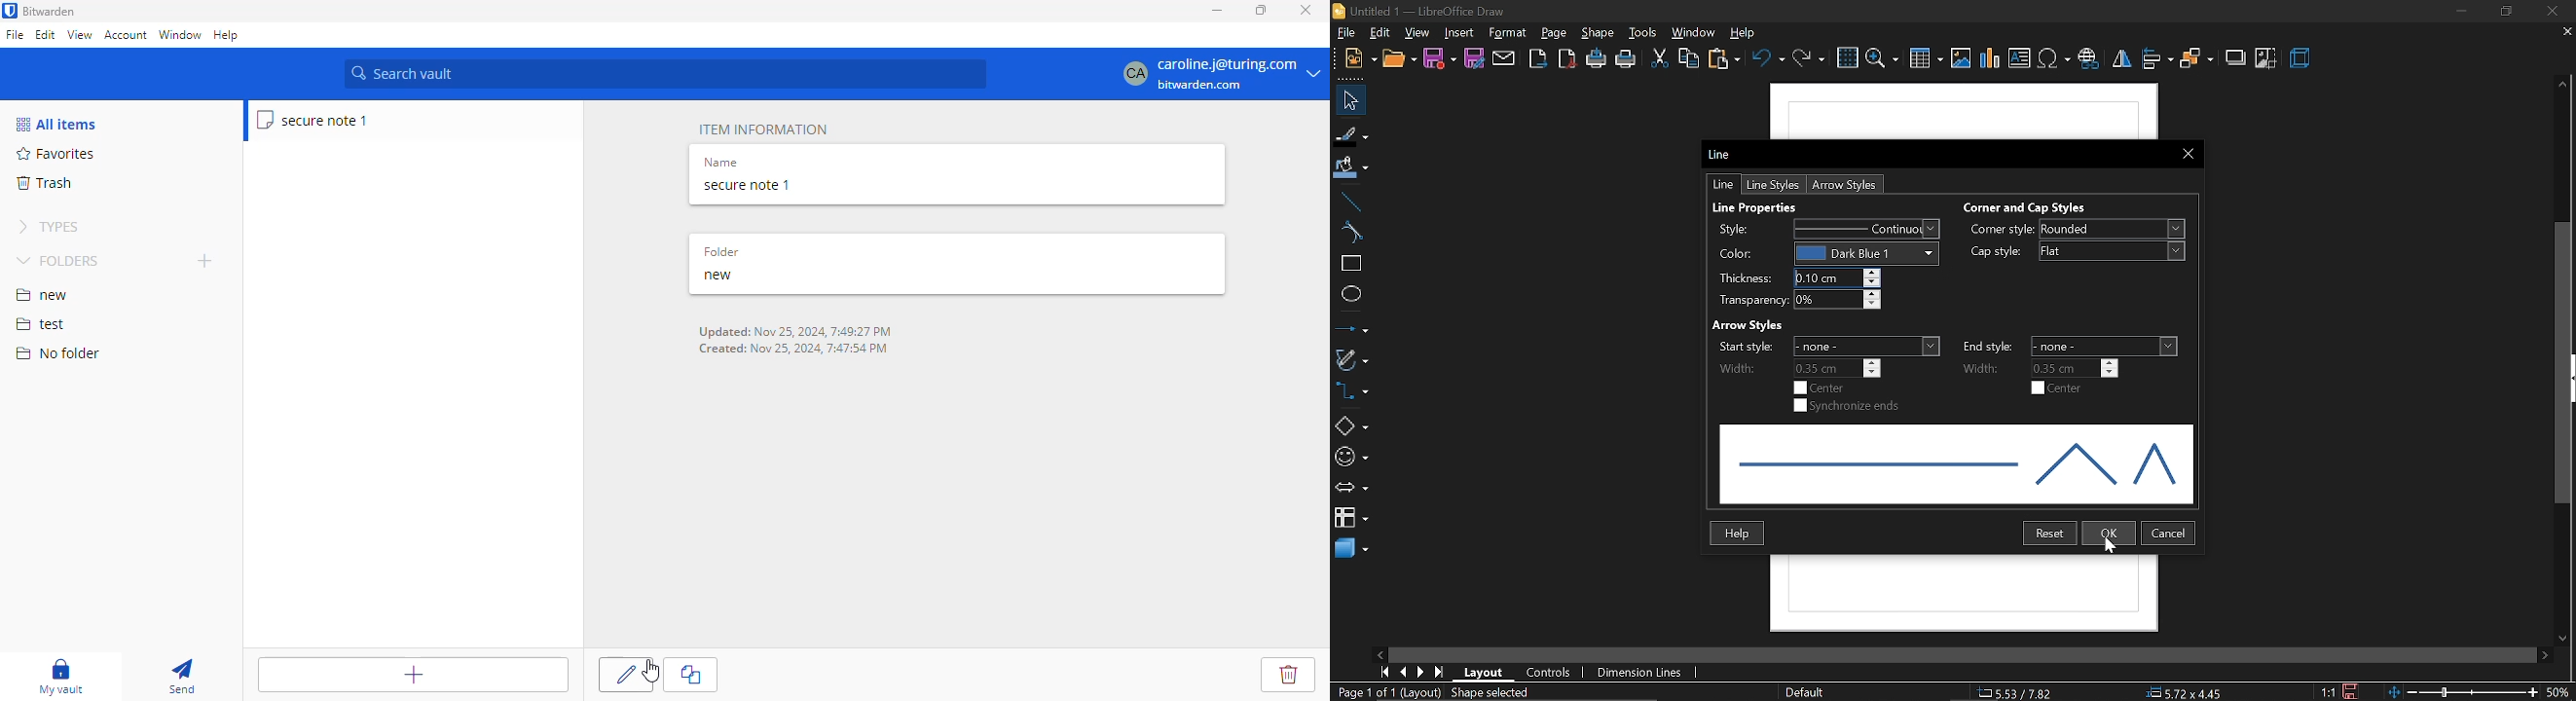 Image resolution: width=2576 pixels, height=728 pixels. What do you see at coordinates (2115, 251) in the screenshot?
I see `cap style` at bounding box center [2115, 251].